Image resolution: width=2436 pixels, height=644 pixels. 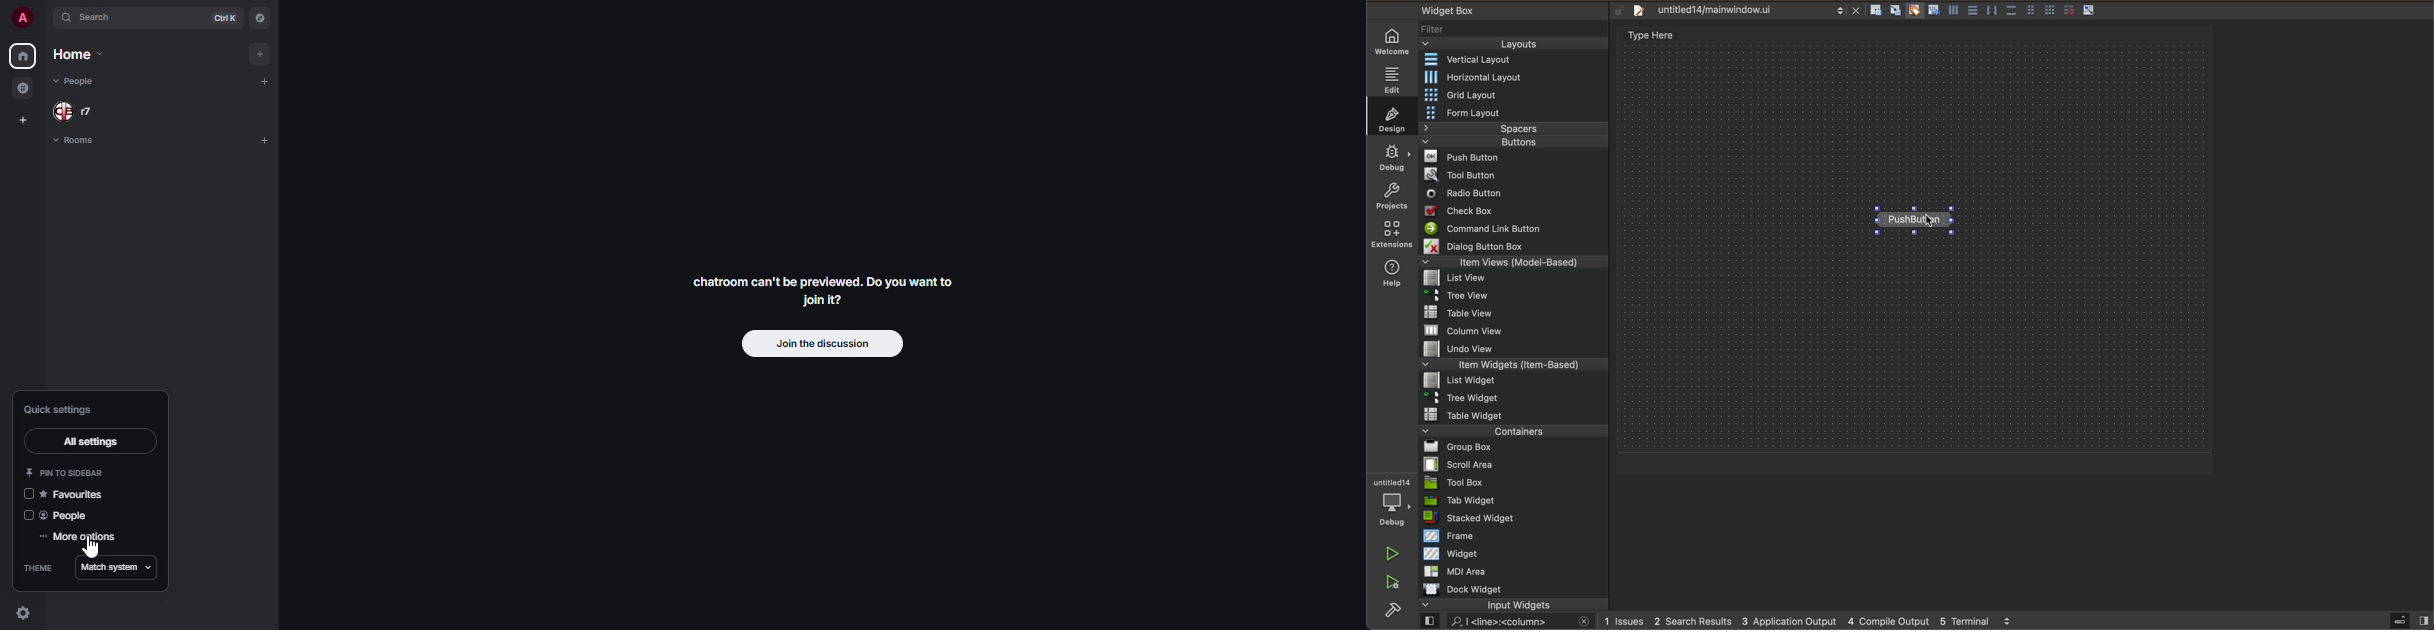 What do you see at coordinates (1517, 382) in the screenshot?
I see `list widget` at bounding box center [1517, 382].